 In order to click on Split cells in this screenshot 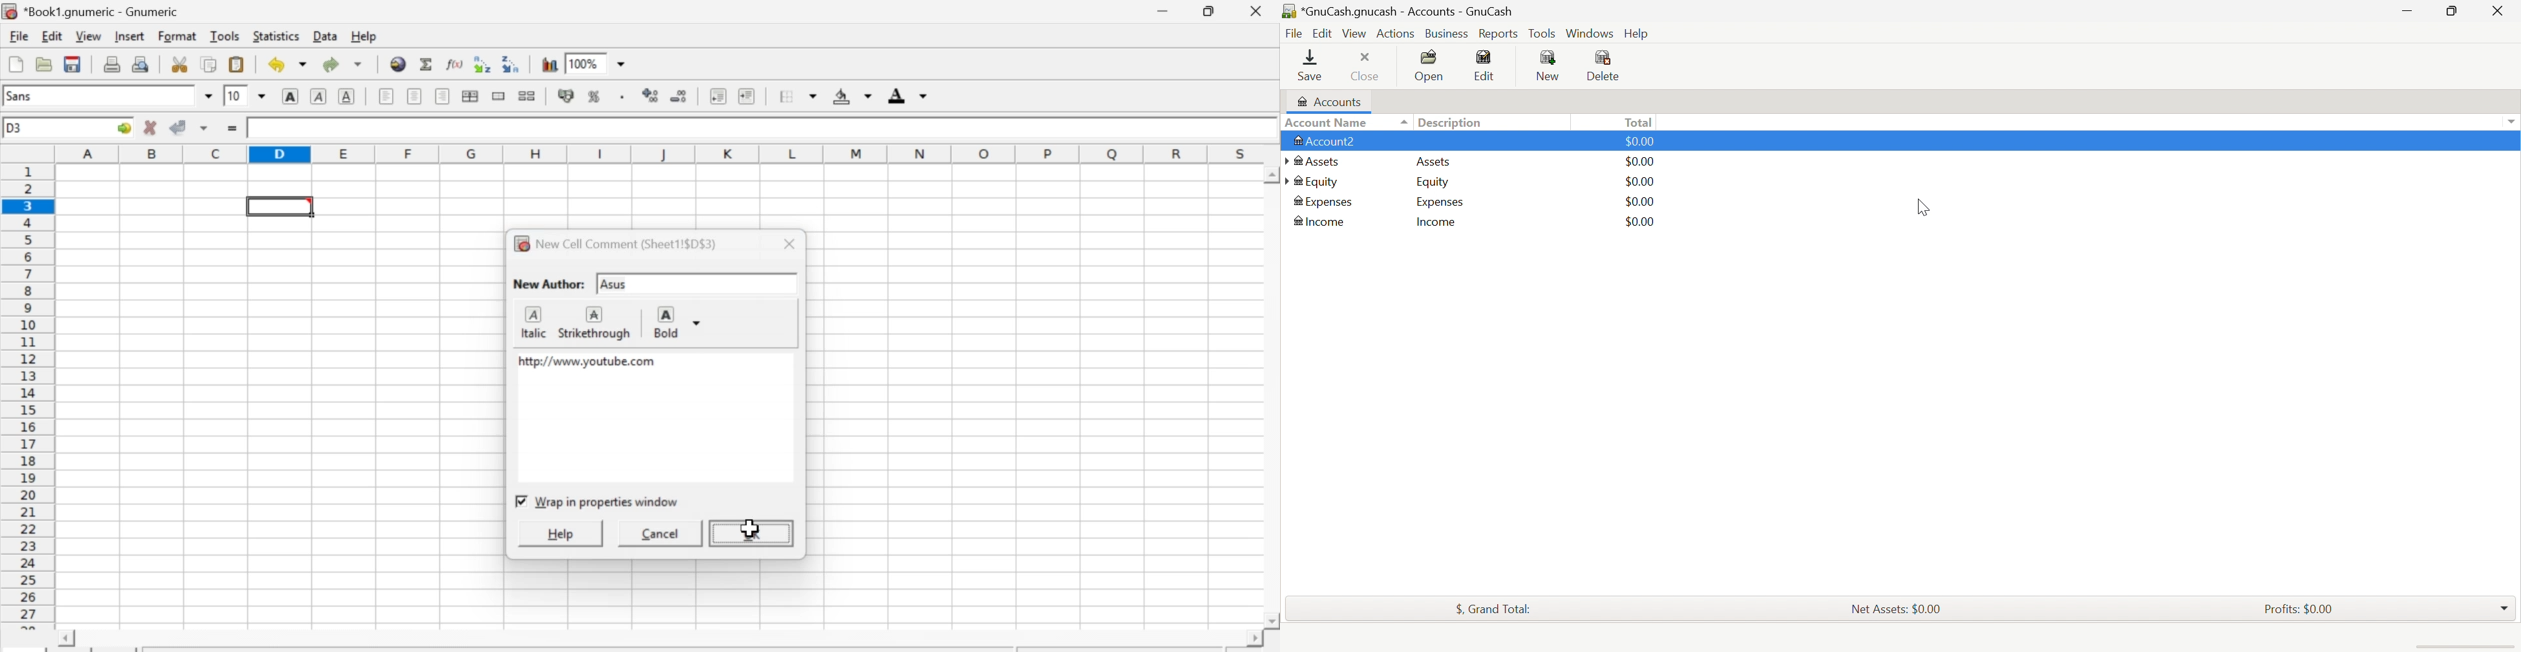, I will do `click(526, 96)`.